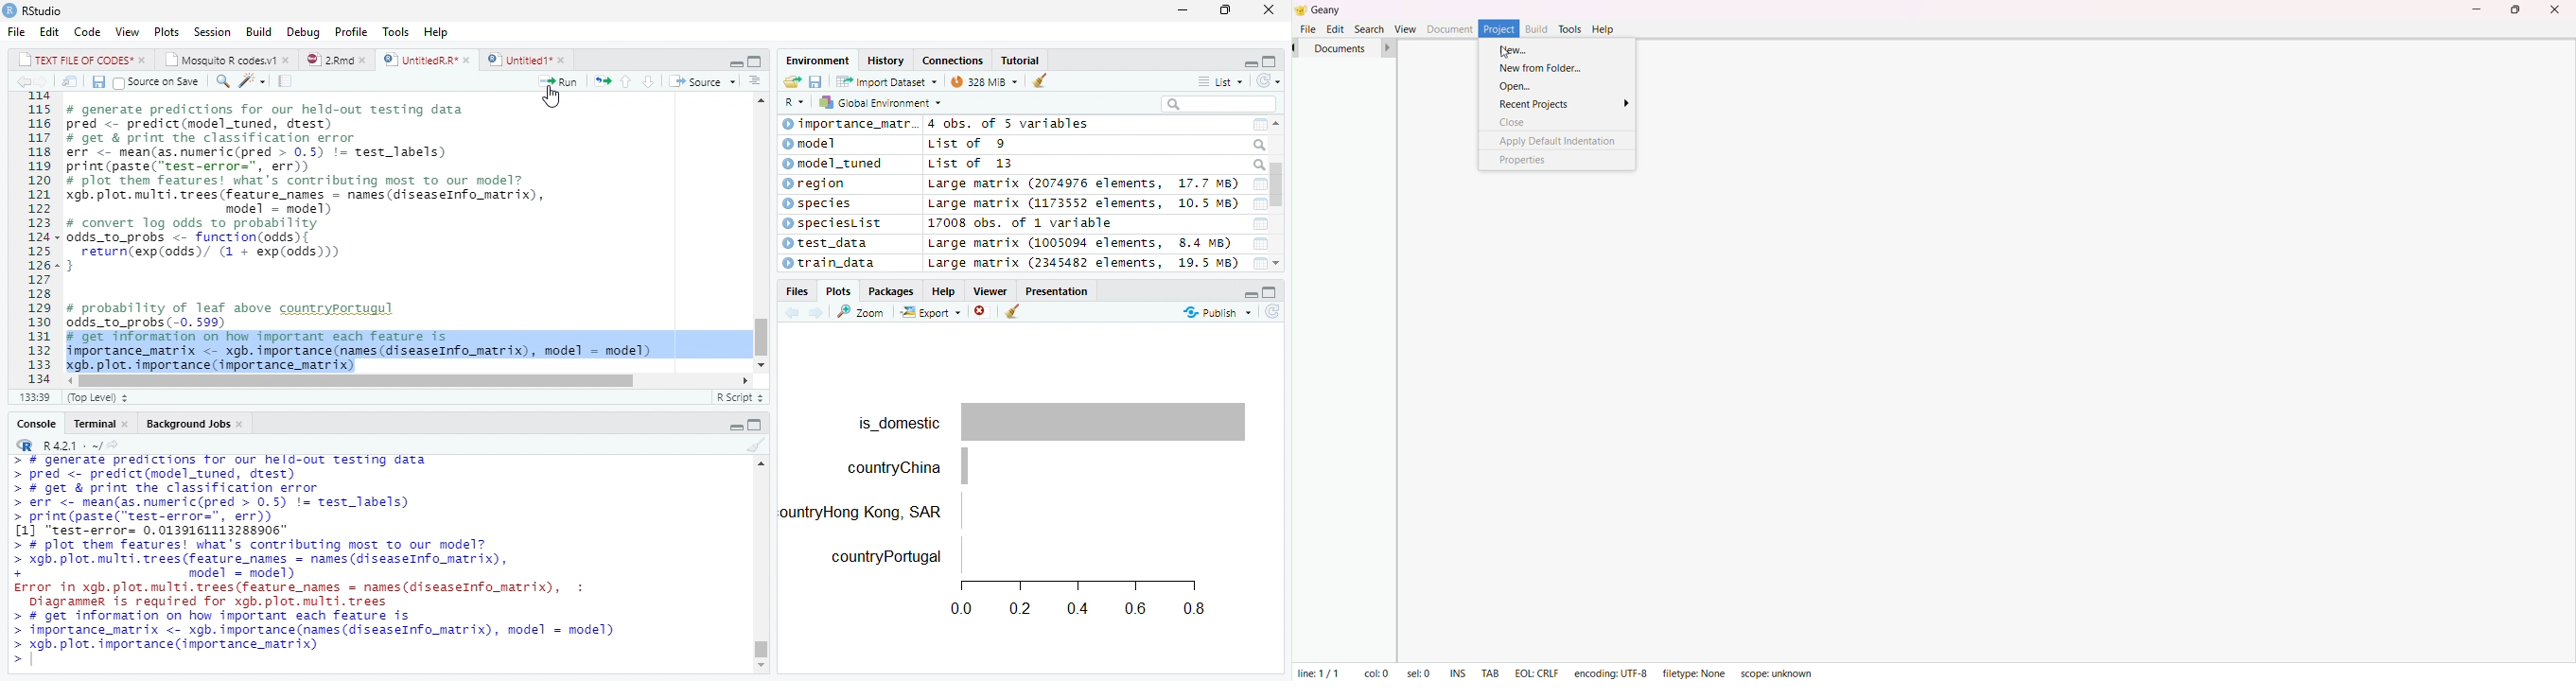  I want to click on View, so click(127, 32).